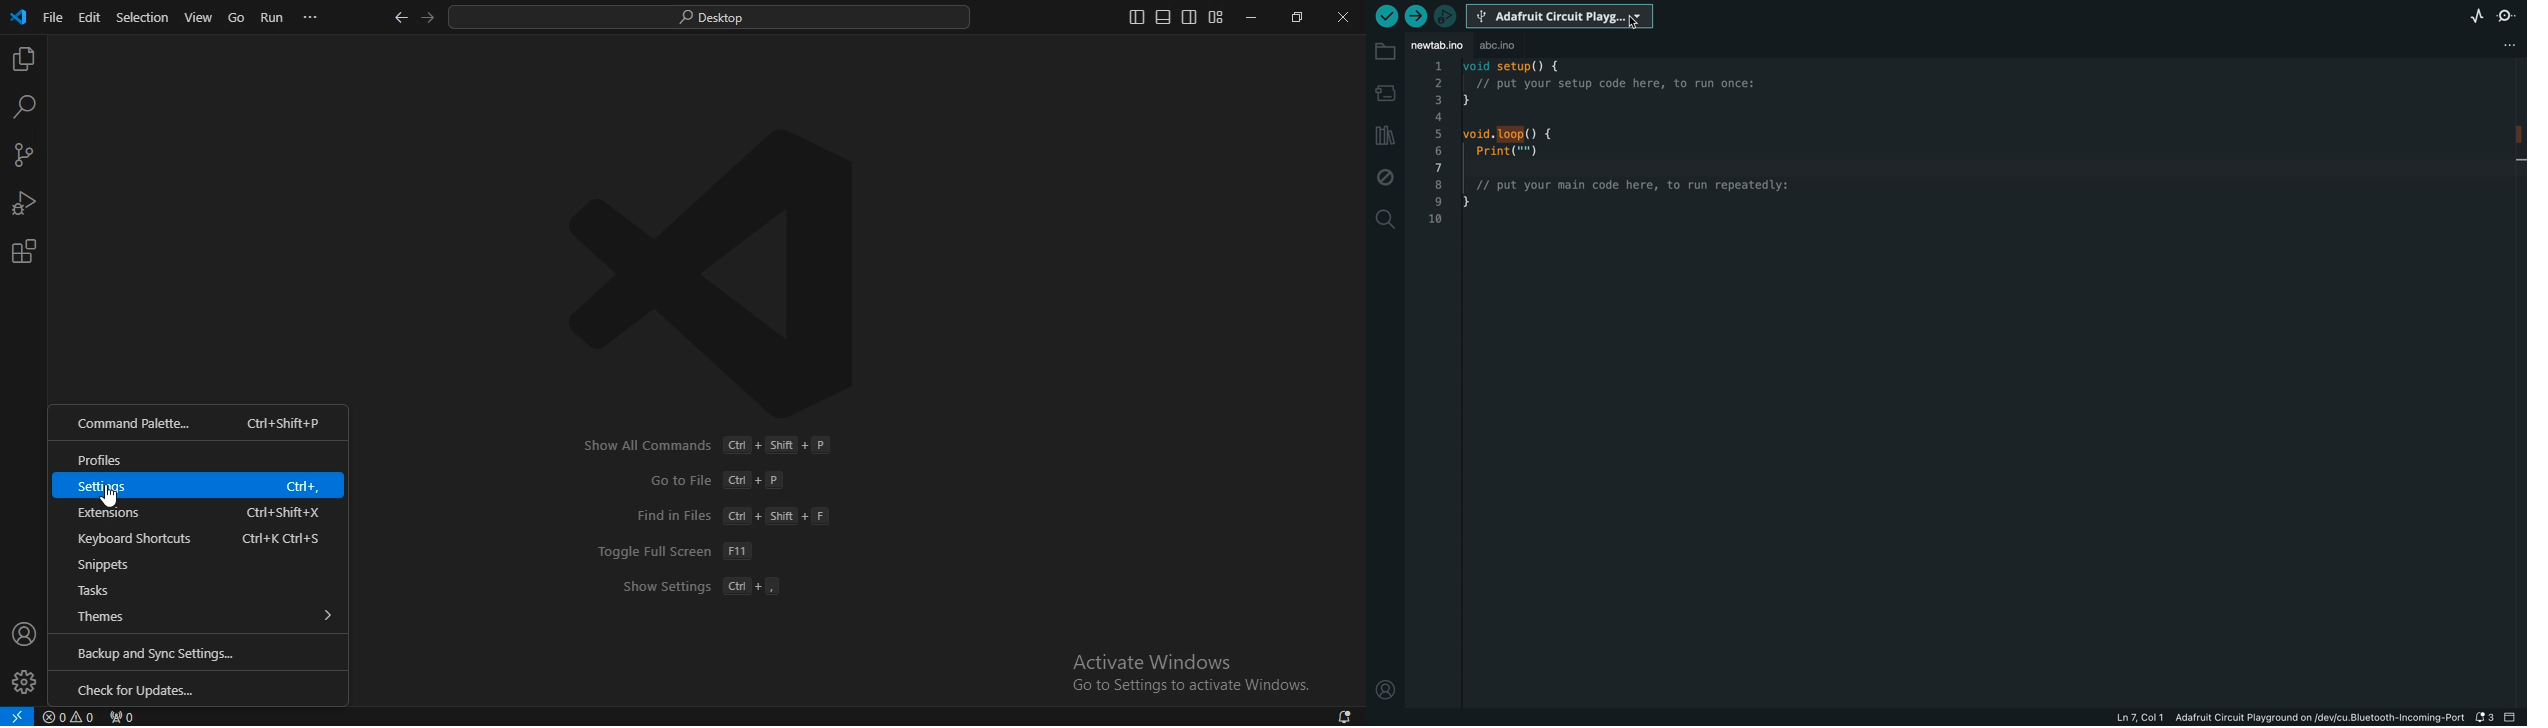 This screenshot has height=728, width=2548. I want to click on view, so click(199, 18).